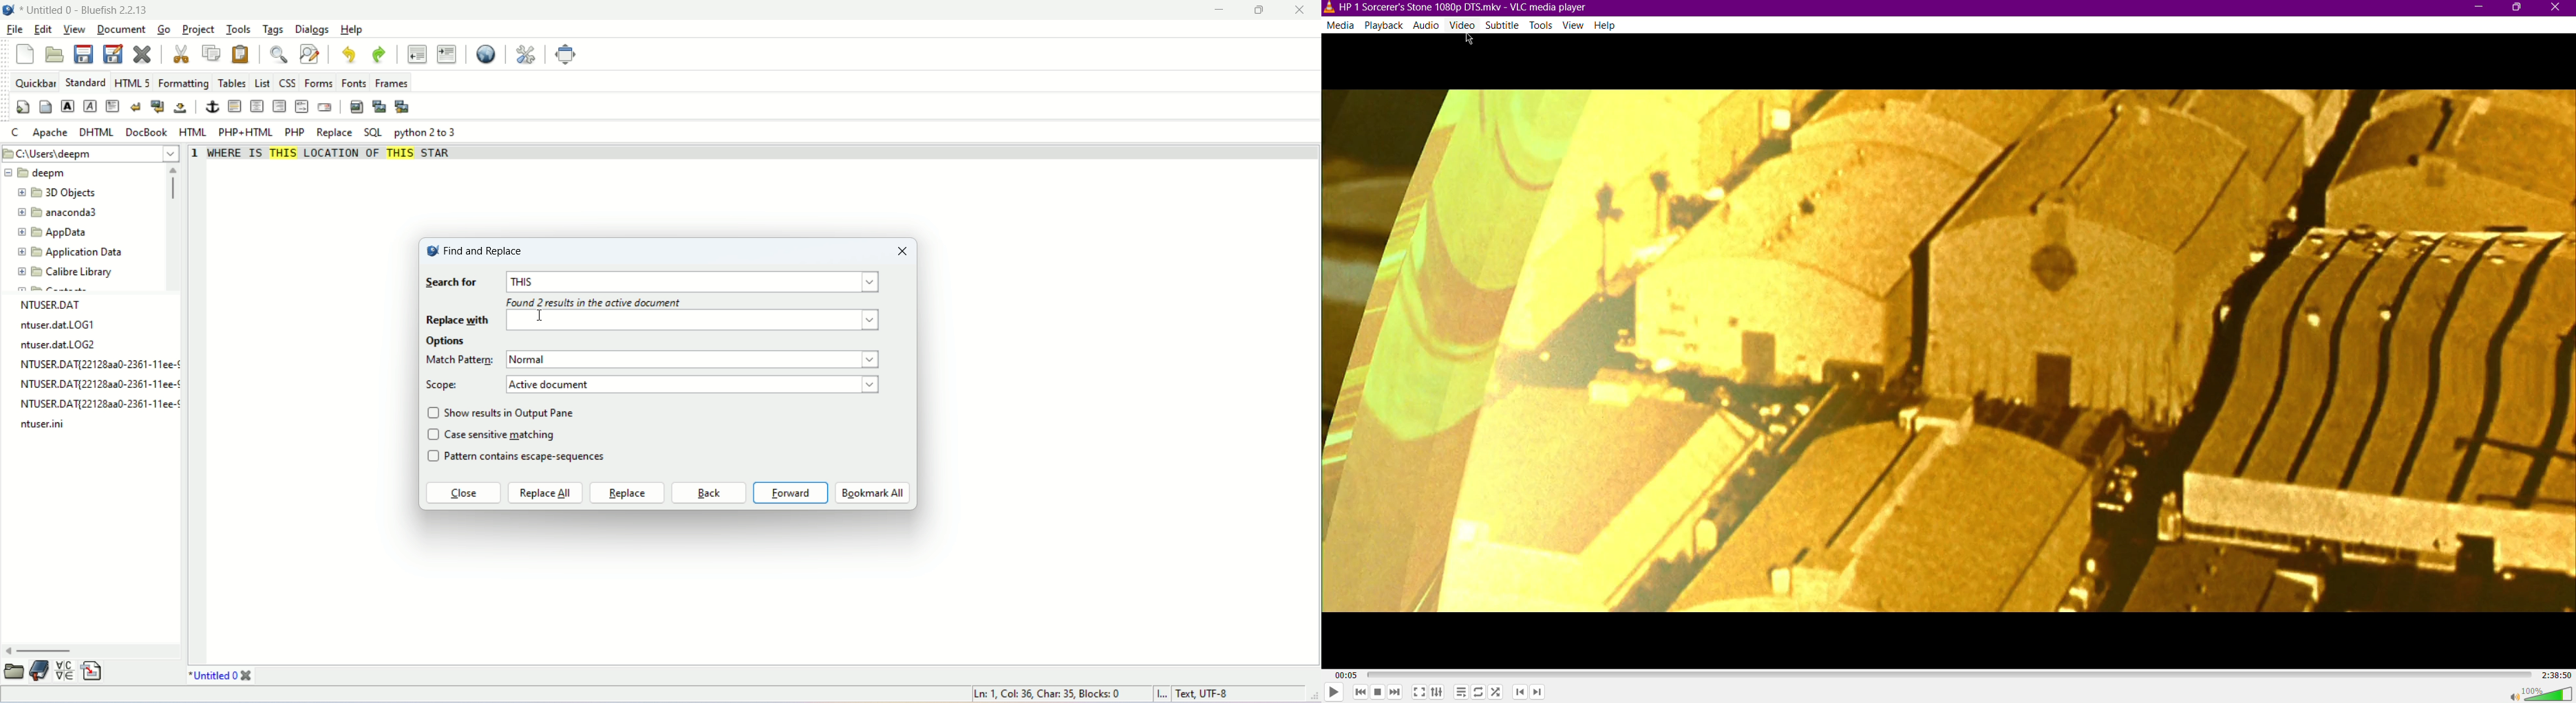 The width and height of the screenshot is (2576, 728). What do you see at coordinates (1495, 693) in the screenshot?
I see `Random` at bounding box center [1495, 693].